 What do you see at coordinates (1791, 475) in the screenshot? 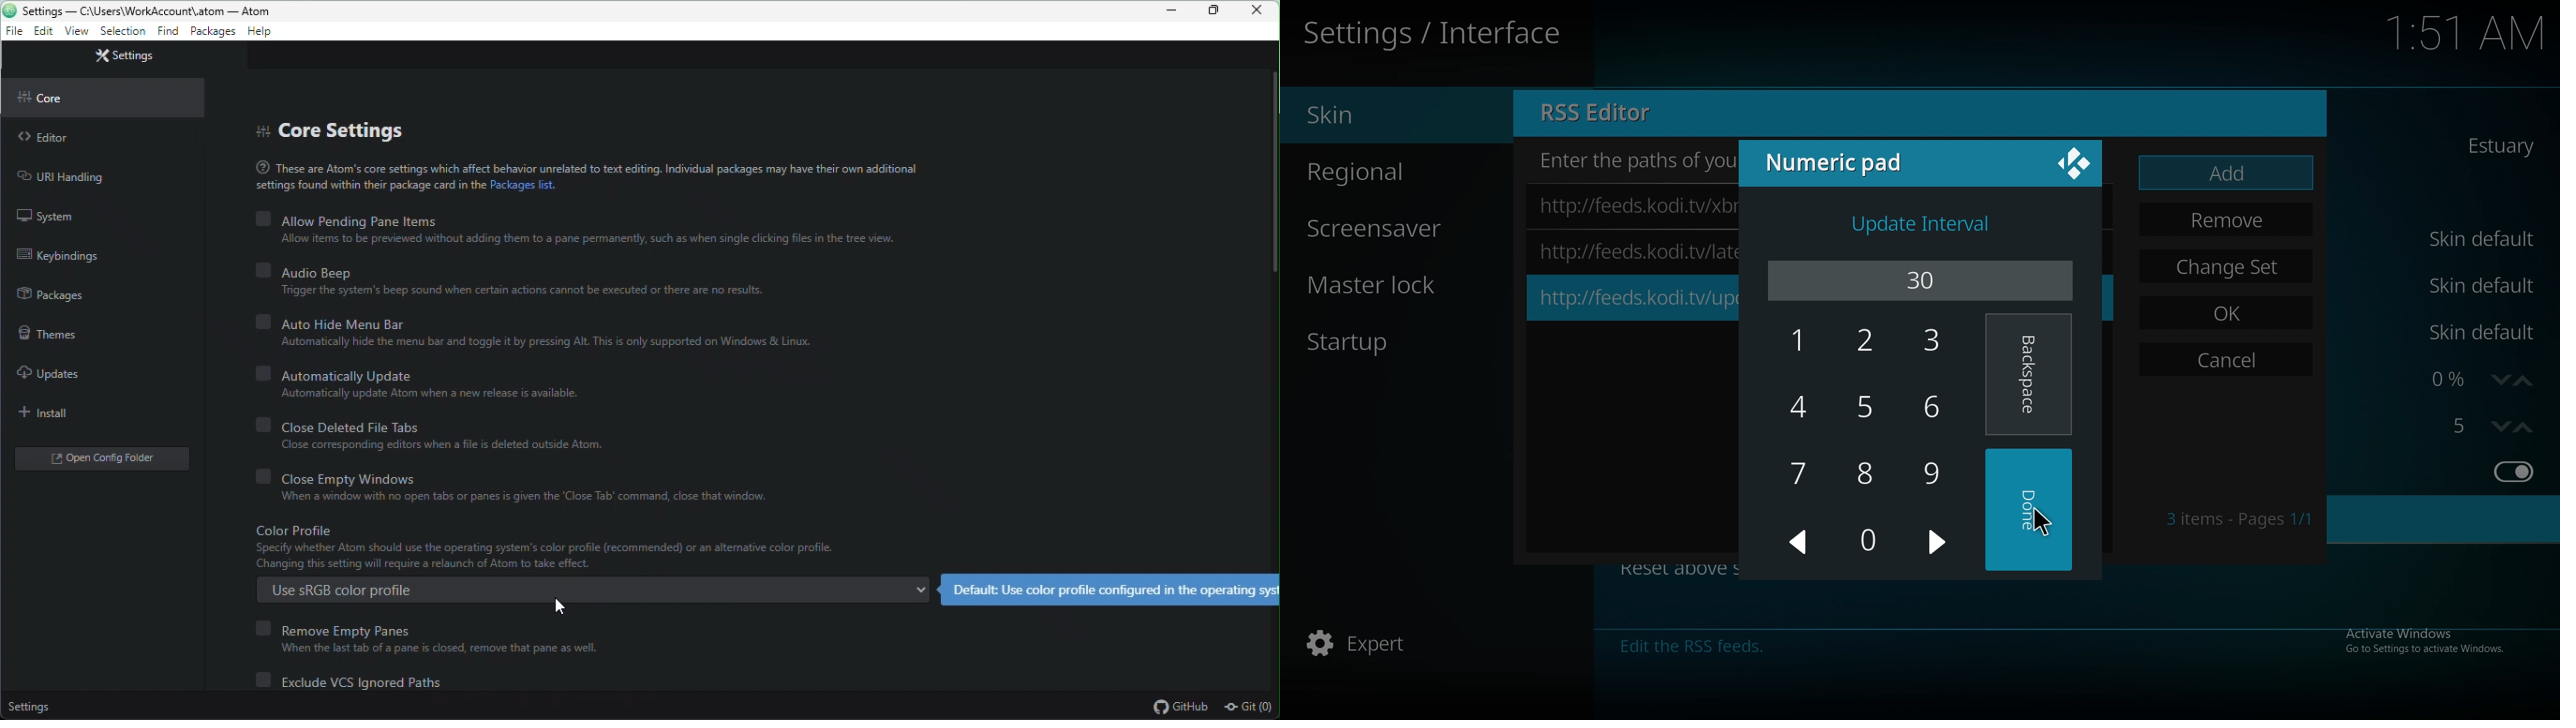
I see `7` at bounding box center [1791, 475].